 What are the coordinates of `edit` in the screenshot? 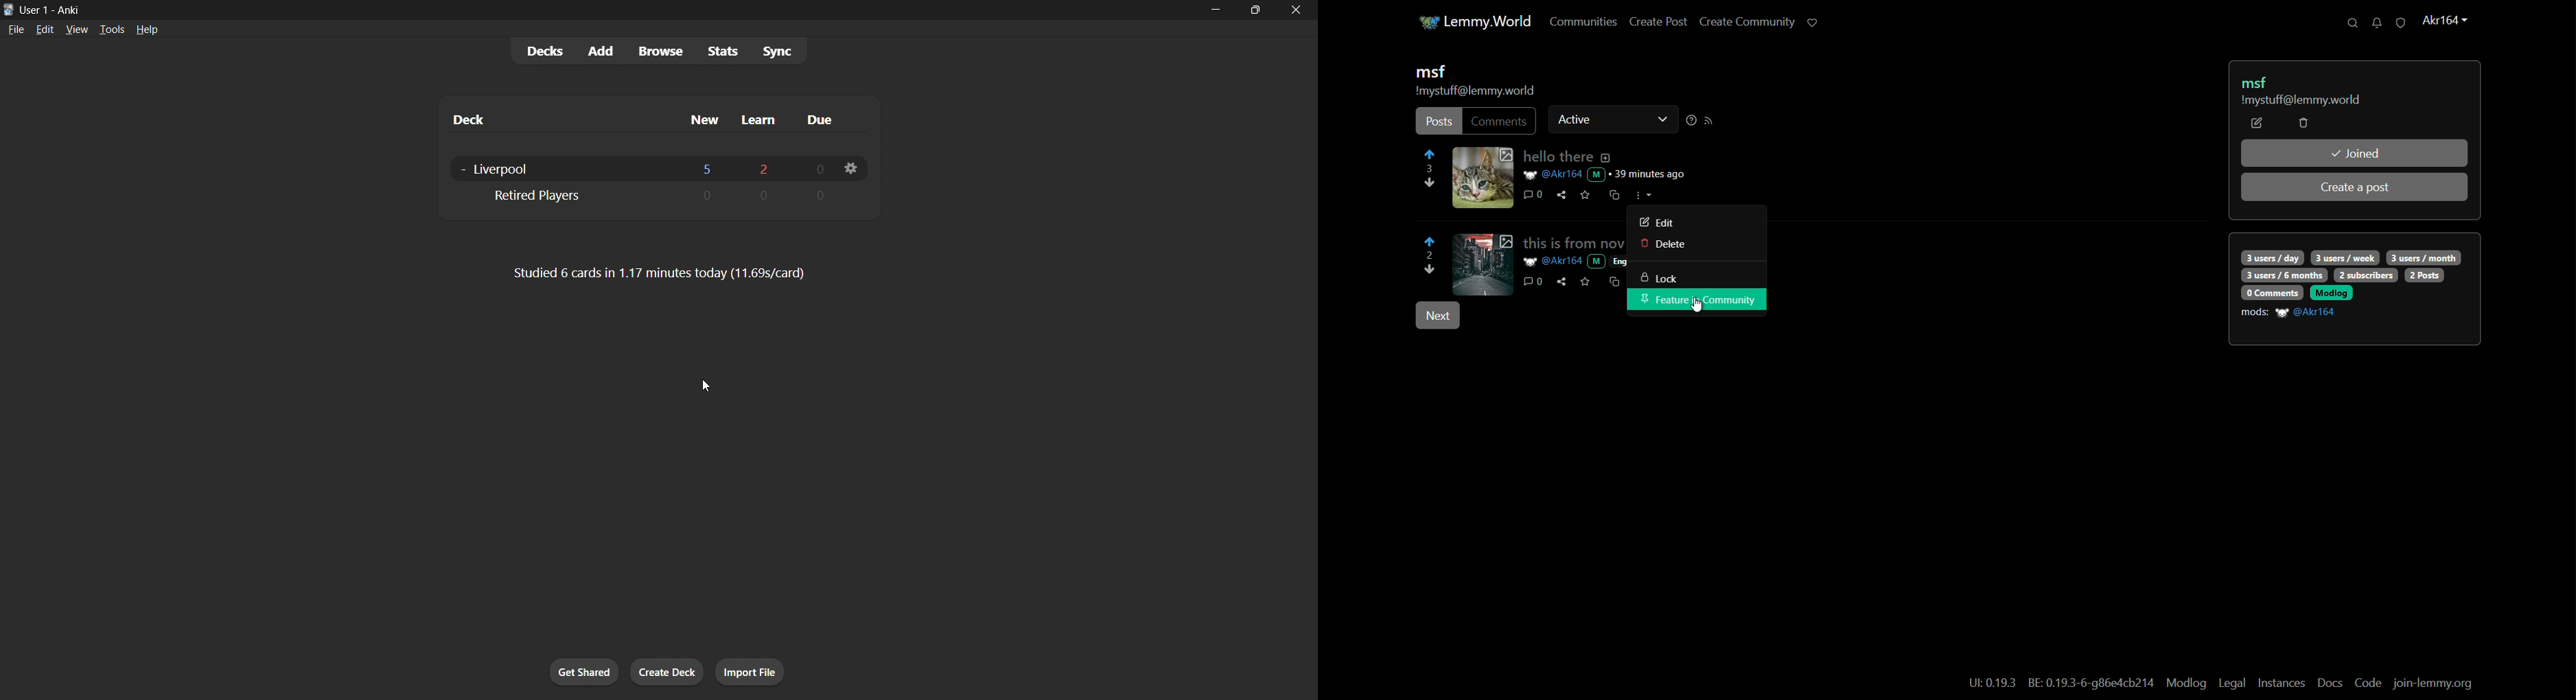 It's located at (2257, 123).